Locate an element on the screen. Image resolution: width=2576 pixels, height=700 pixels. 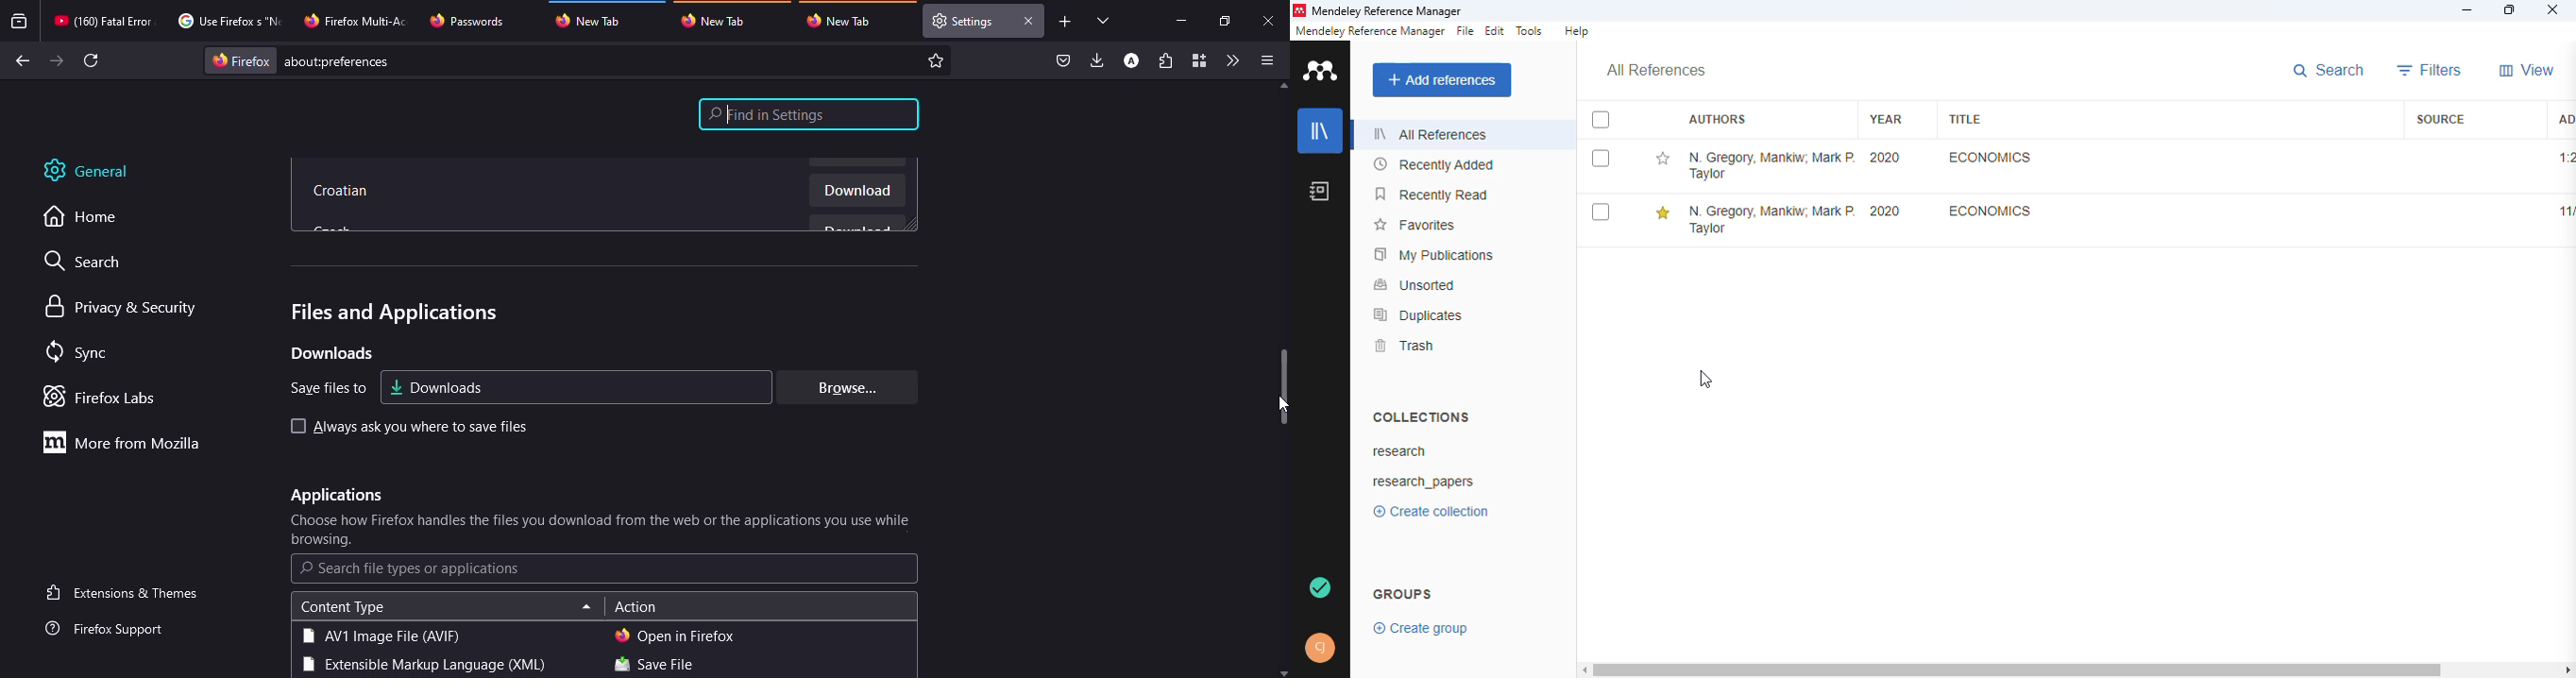
search is located at coordinates (411, 568).